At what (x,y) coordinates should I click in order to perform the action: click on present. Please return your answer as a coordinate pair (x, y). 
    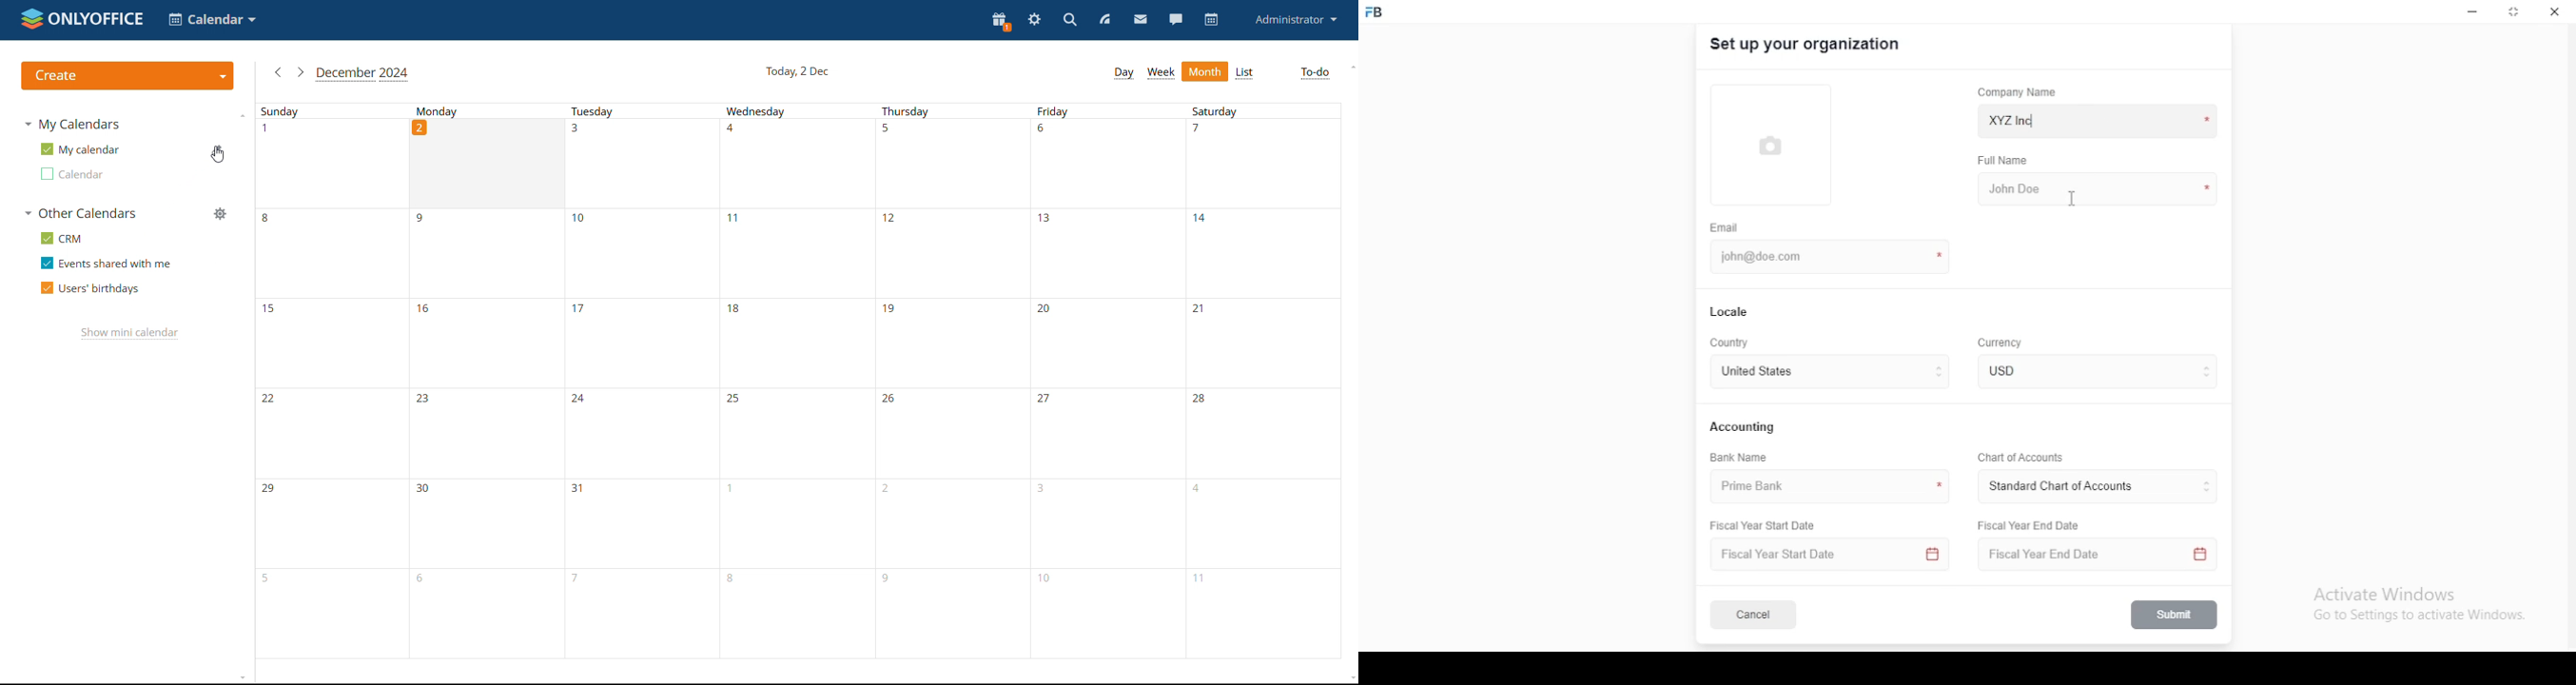
    Looking at the image, I should click on (1000, 22).